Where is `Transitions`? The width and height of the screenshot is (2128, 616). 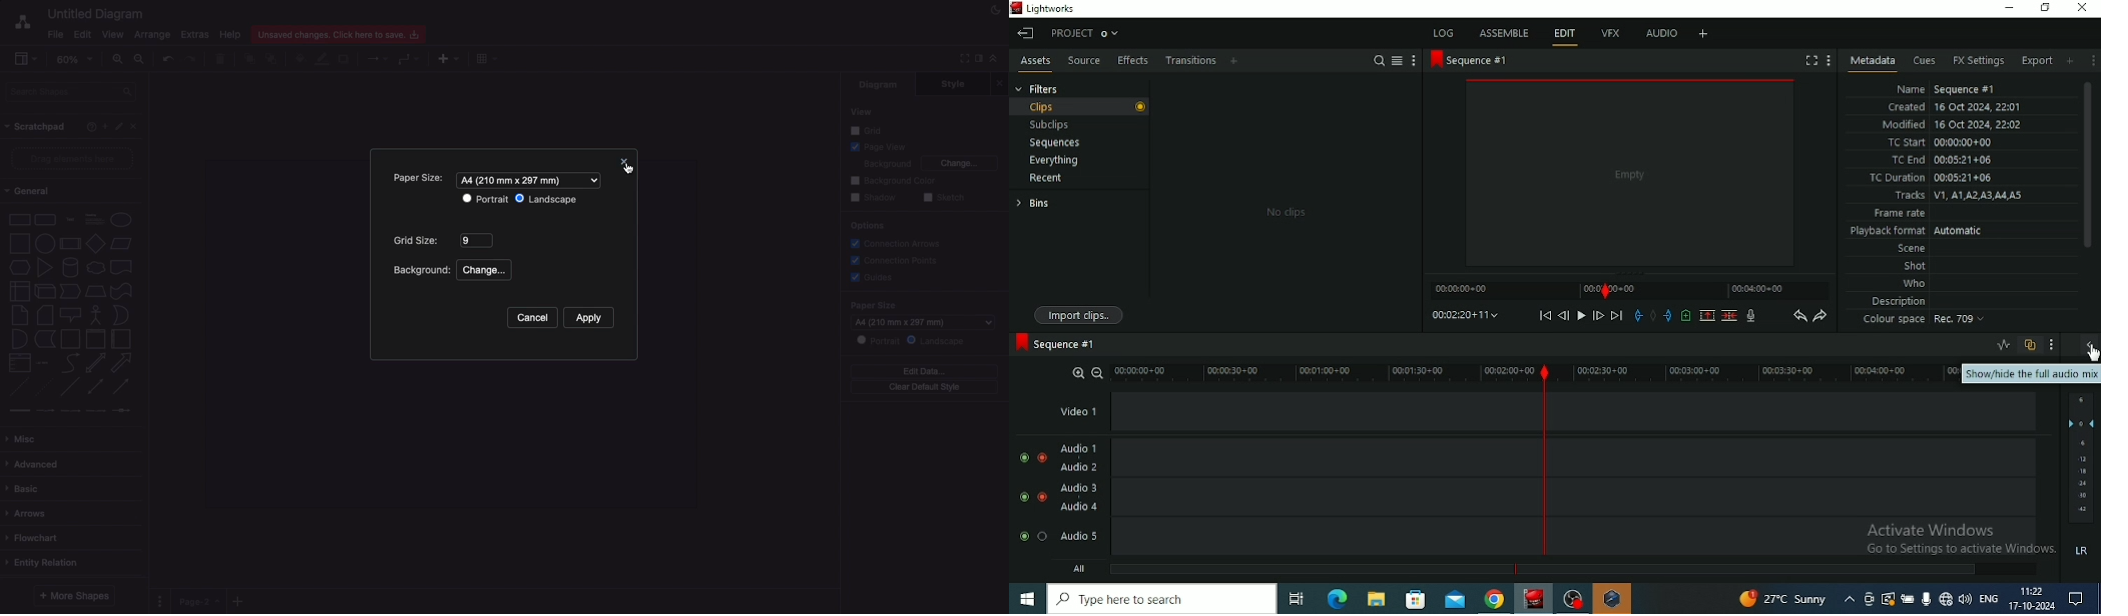
Transitions is located at coordinates (1190, 61).